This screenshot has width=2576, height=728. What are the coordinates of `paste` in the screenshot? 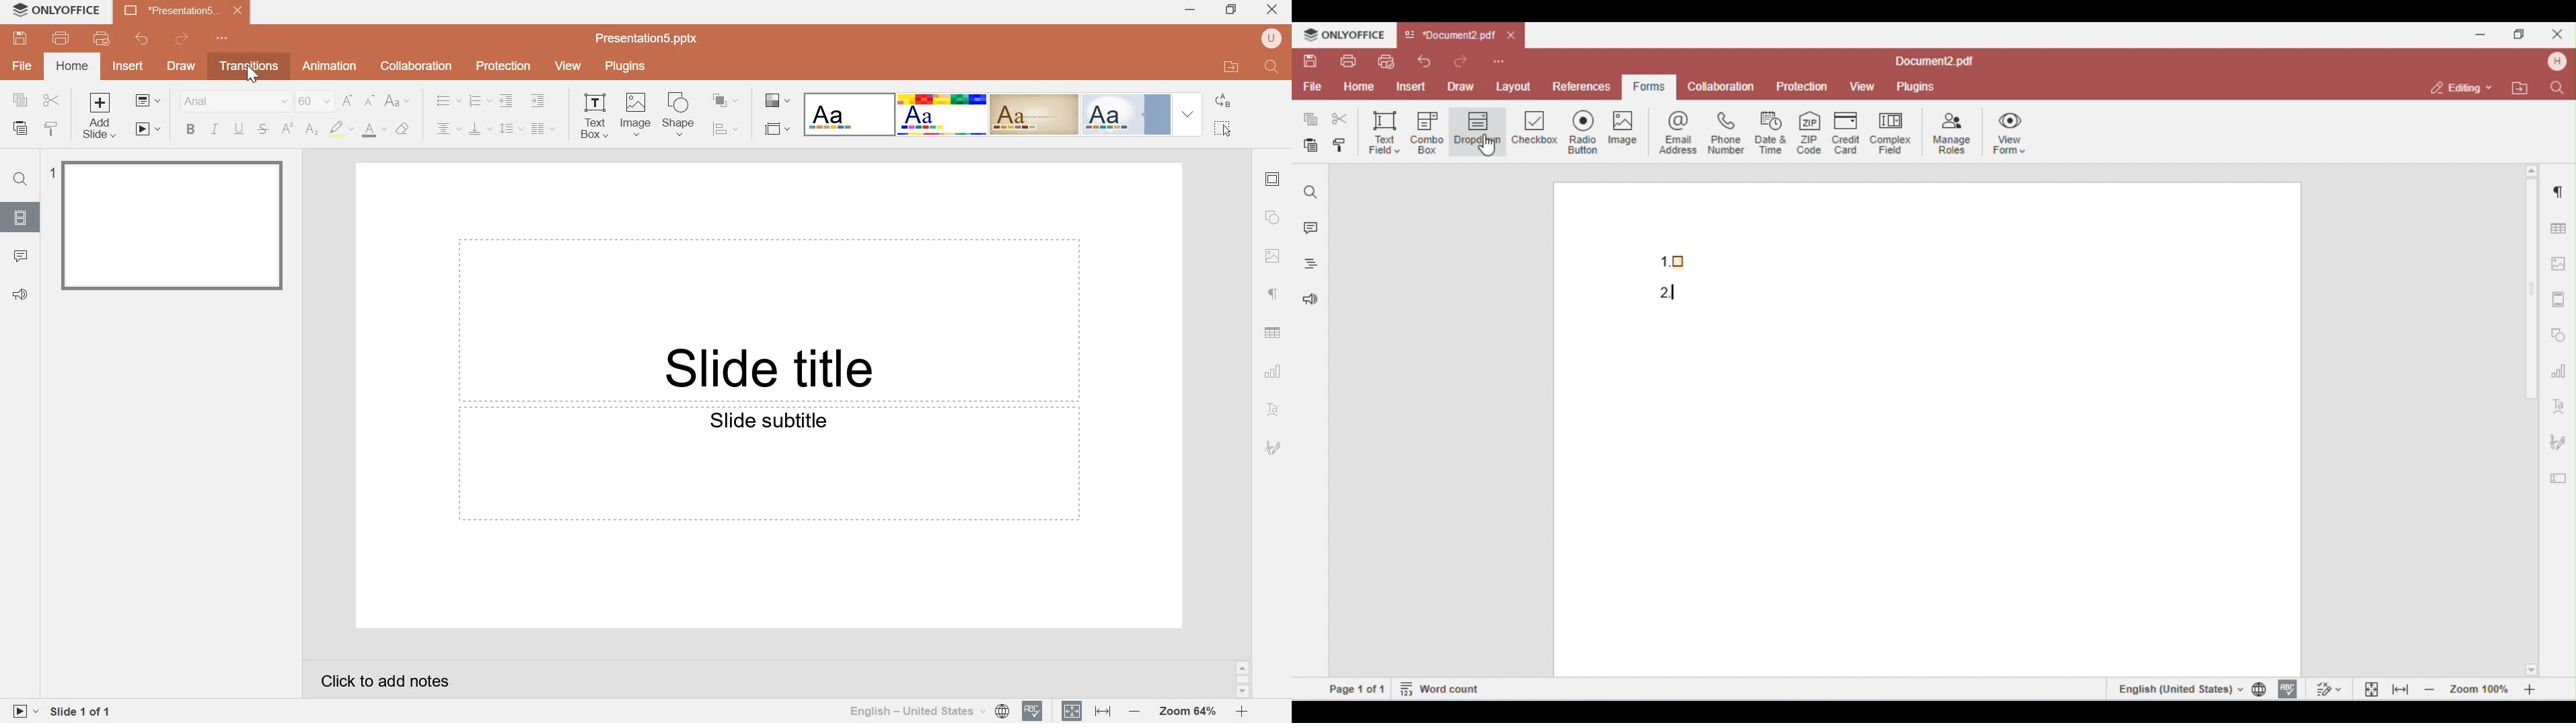 It's located at (20, 129).